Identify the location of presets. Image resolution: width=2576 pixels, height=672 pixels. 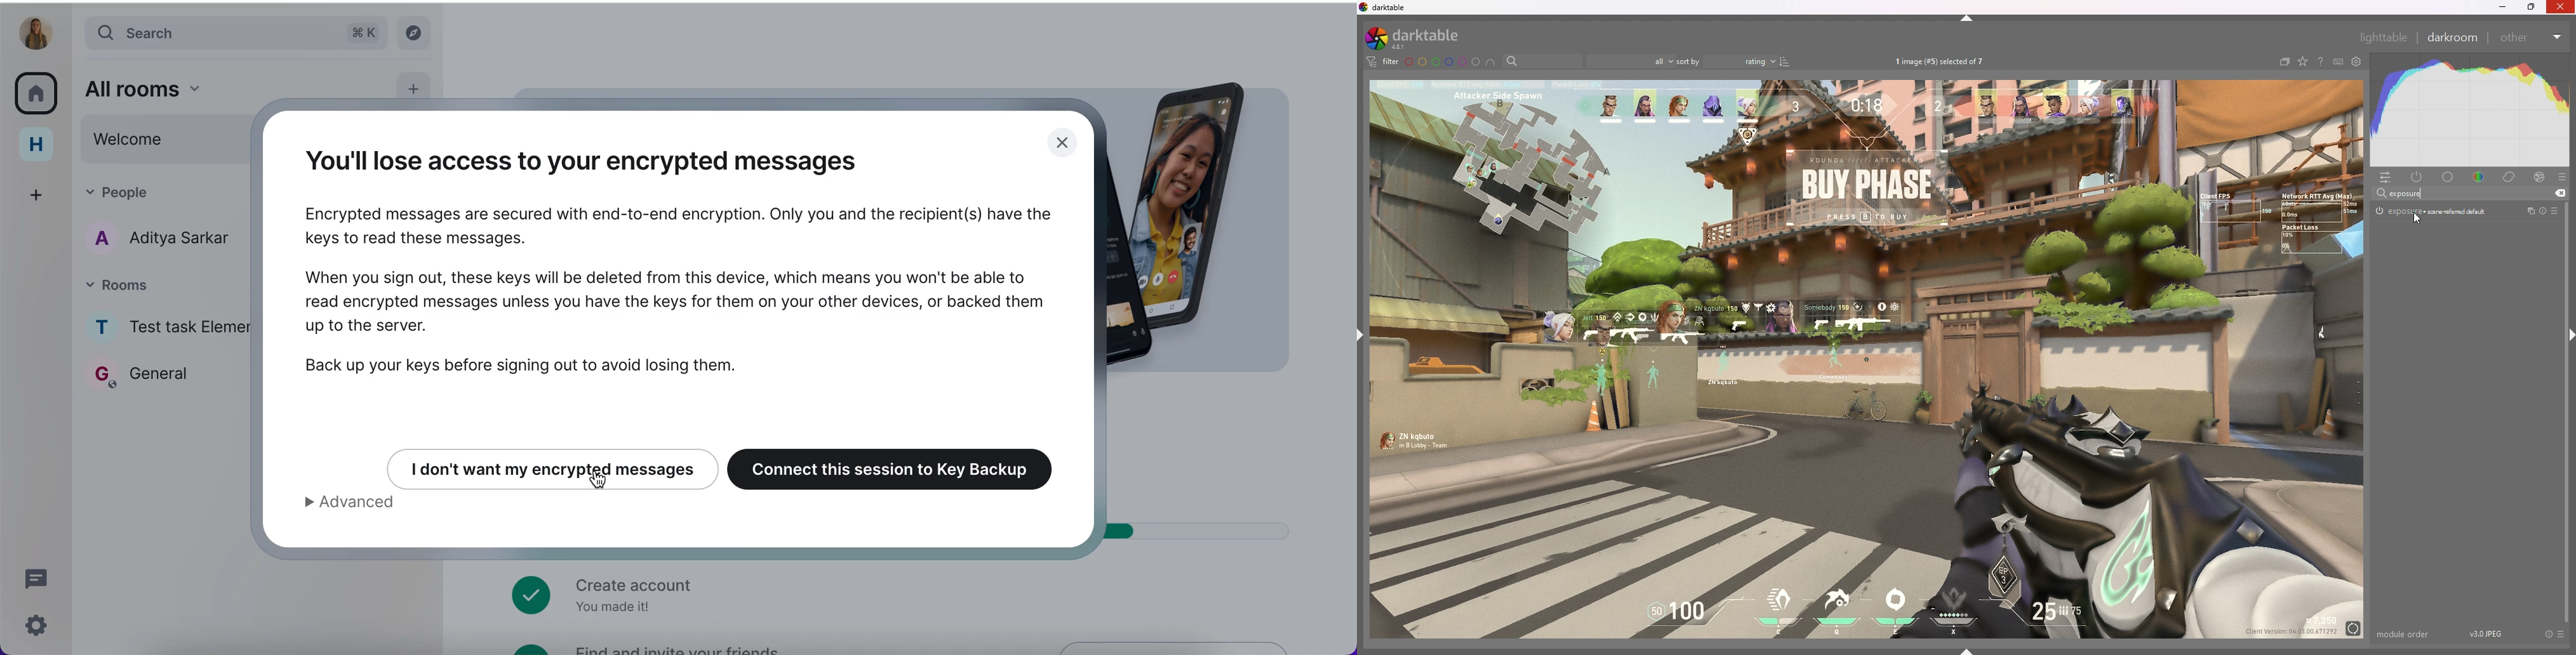
(2556, 211).